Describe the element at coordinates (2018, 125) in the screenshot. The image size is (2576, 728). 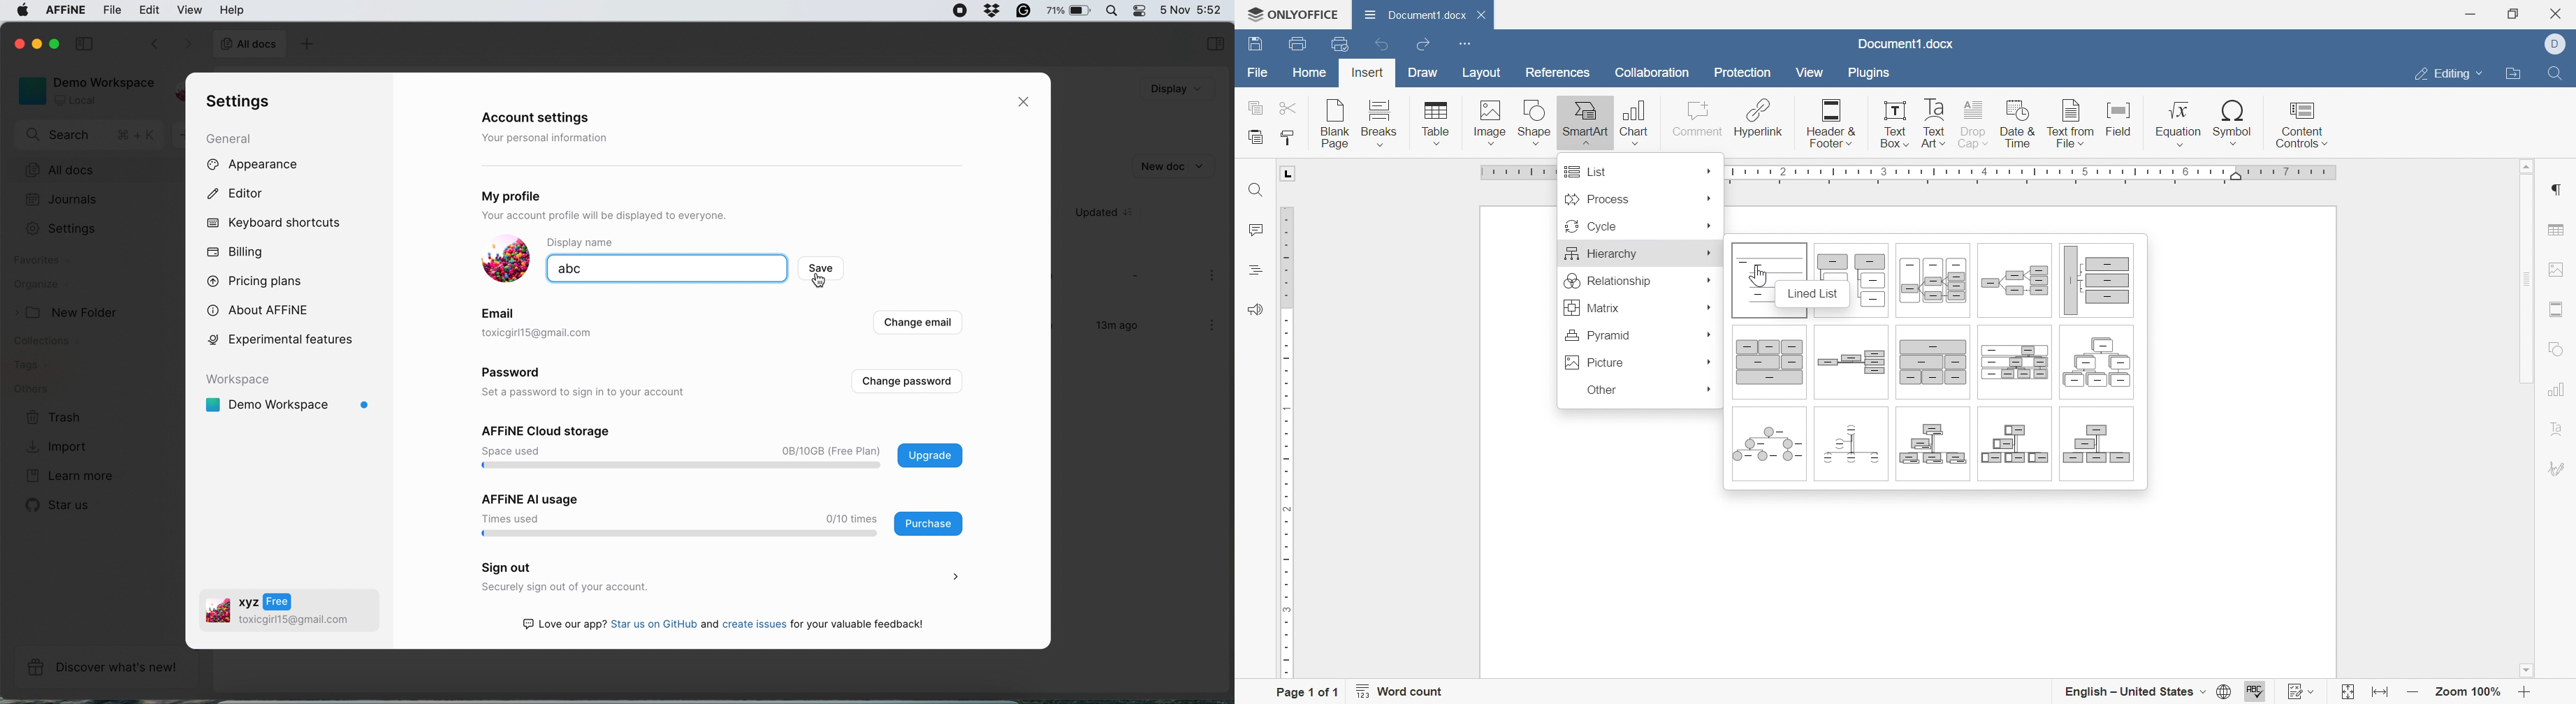
I see `Date & time` at that location.